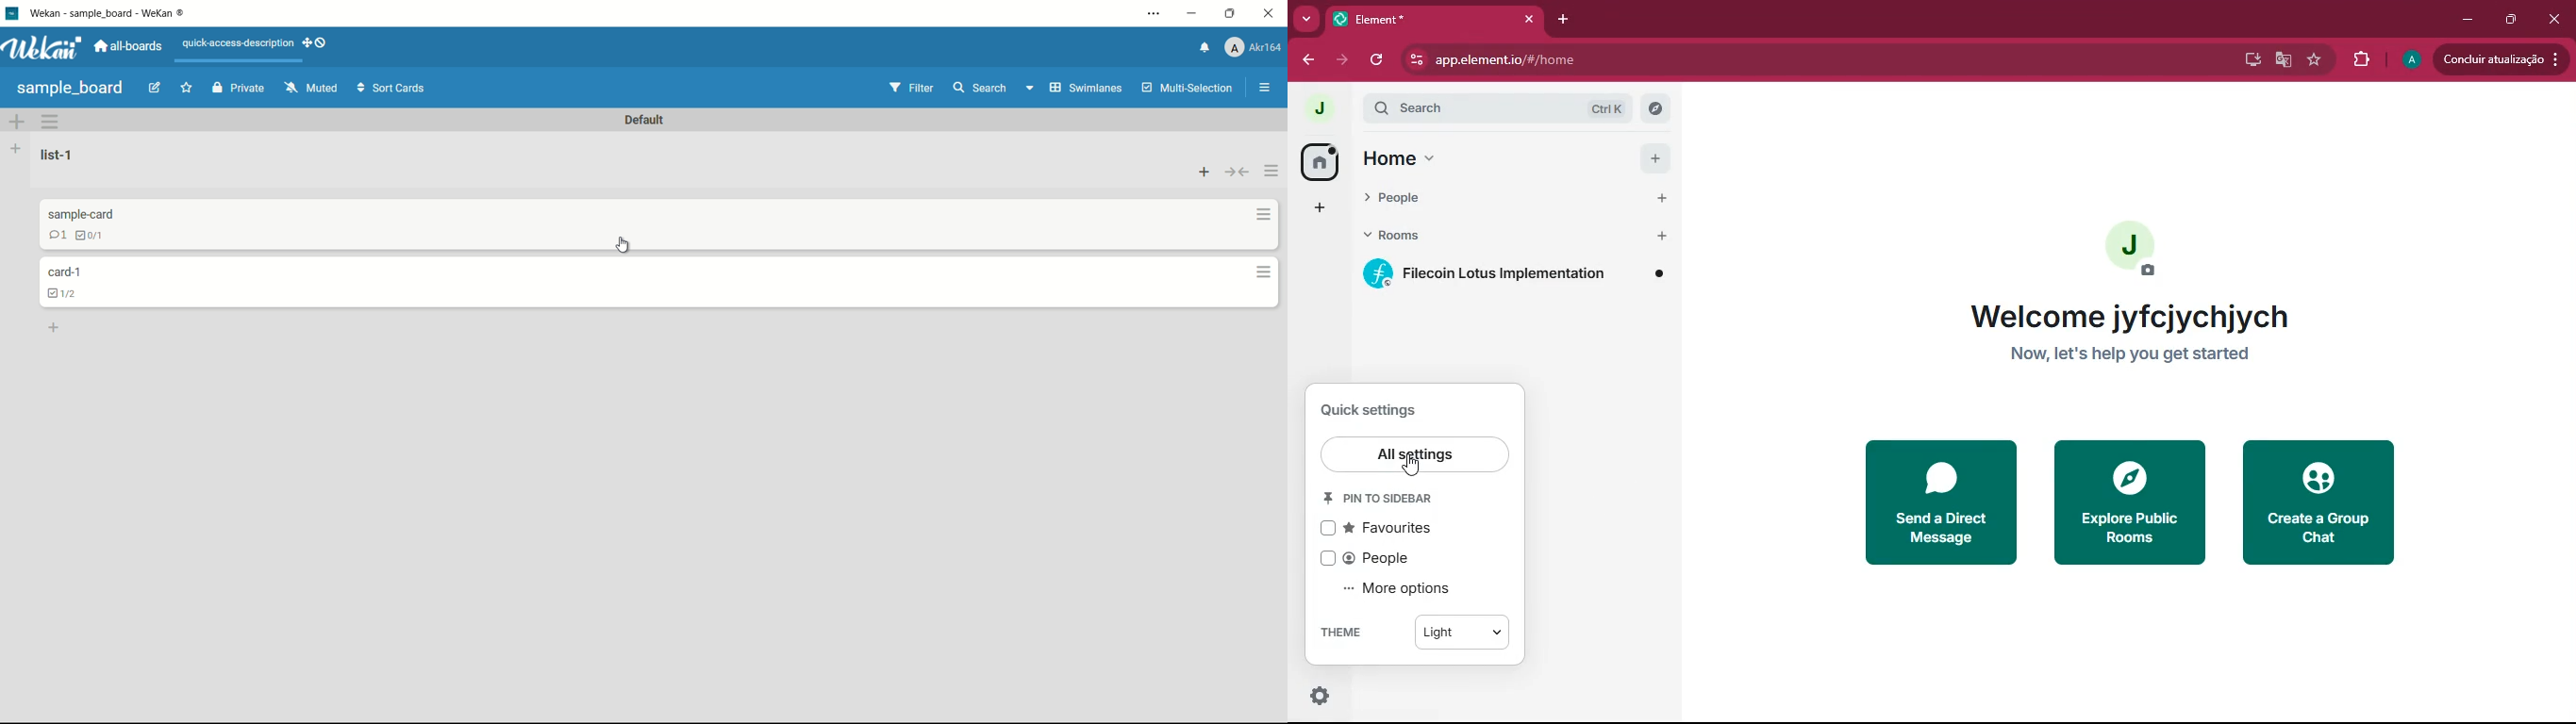 The height and width of the screenshot is (728, 2576). I want to click on element, so click(1438, 18).